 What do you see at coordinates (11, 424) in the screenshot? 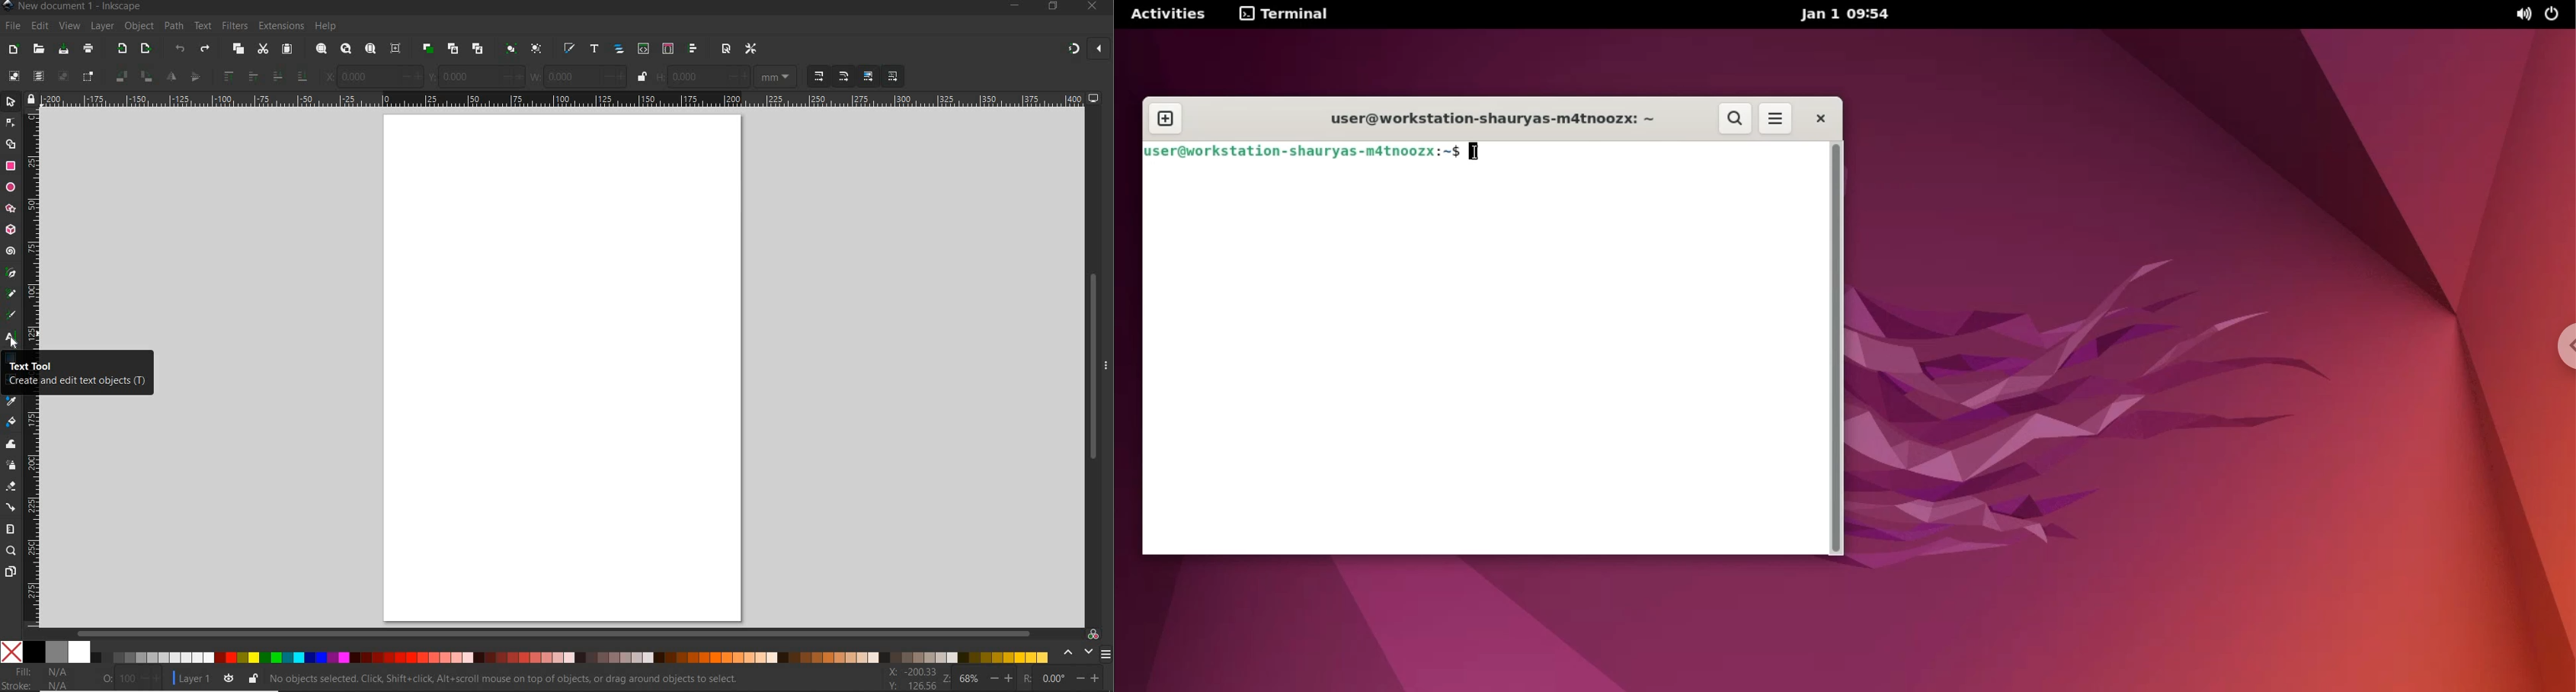
I see `paint bucket tool` at bounding box center [11, 424].